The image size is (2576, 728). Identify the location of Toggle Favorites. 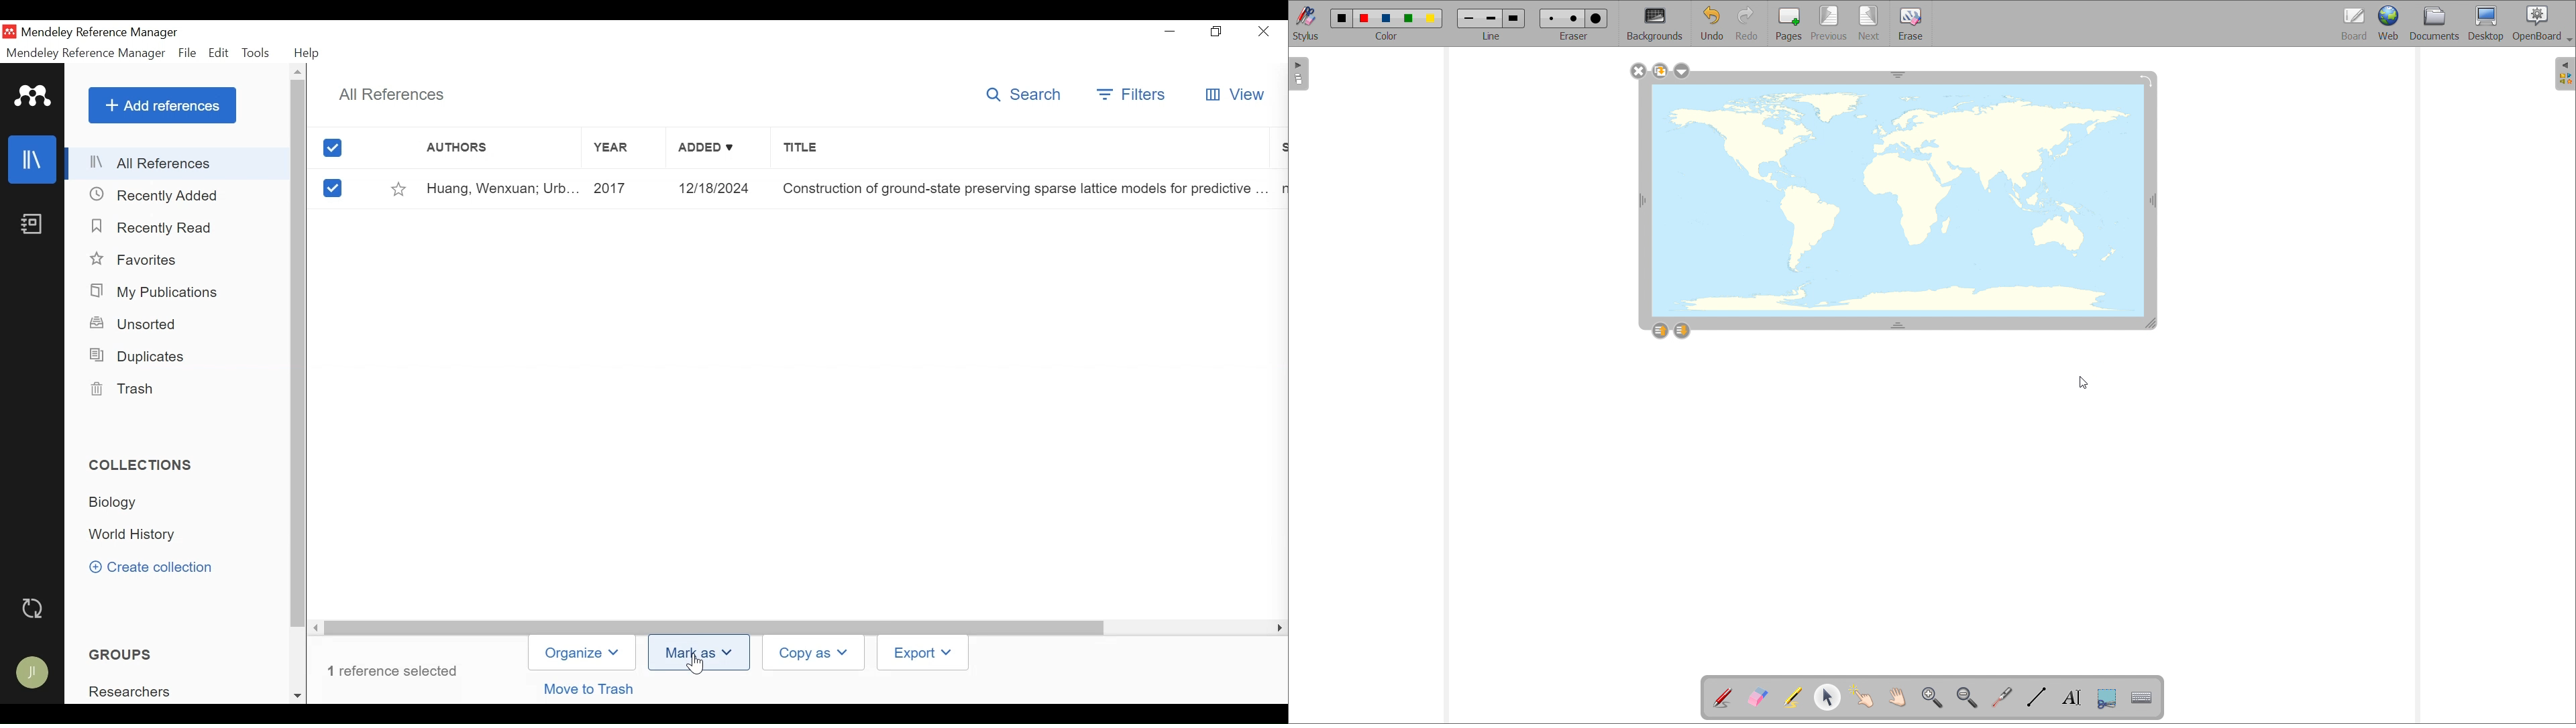
(400, 190).